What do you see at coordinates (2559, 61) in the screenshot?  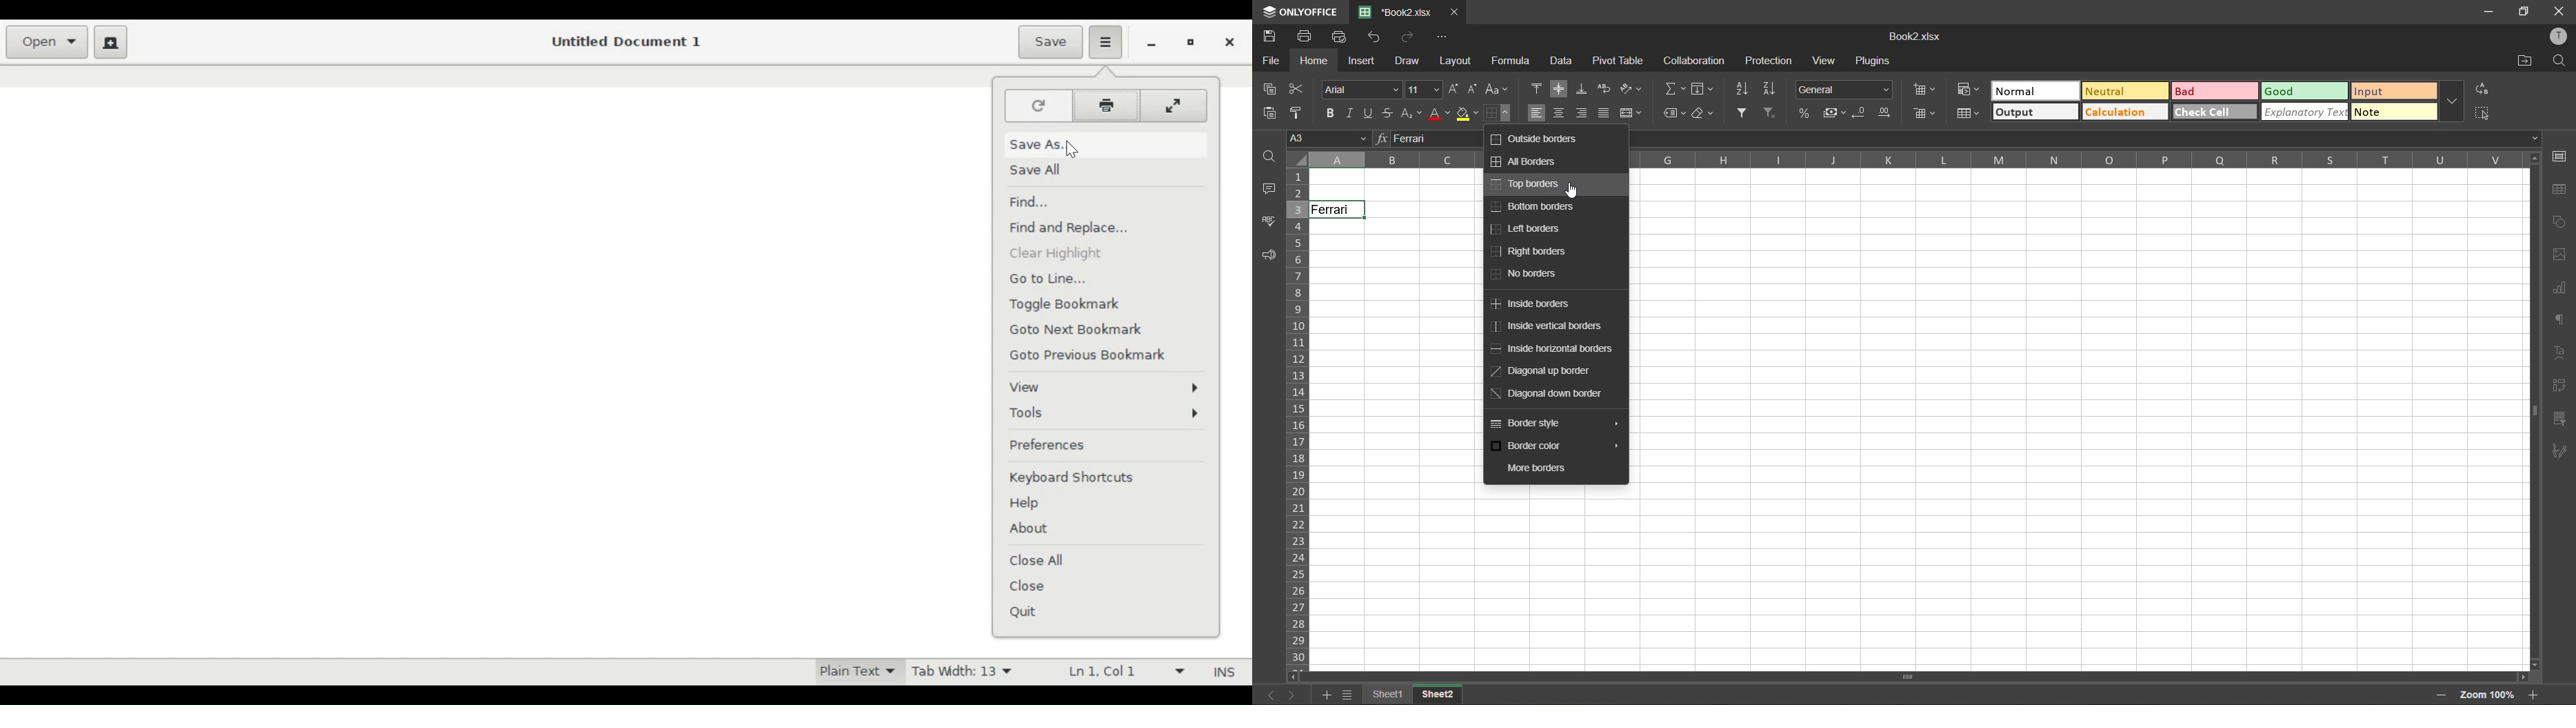 I see `find` at bounding box center [2559, 61].